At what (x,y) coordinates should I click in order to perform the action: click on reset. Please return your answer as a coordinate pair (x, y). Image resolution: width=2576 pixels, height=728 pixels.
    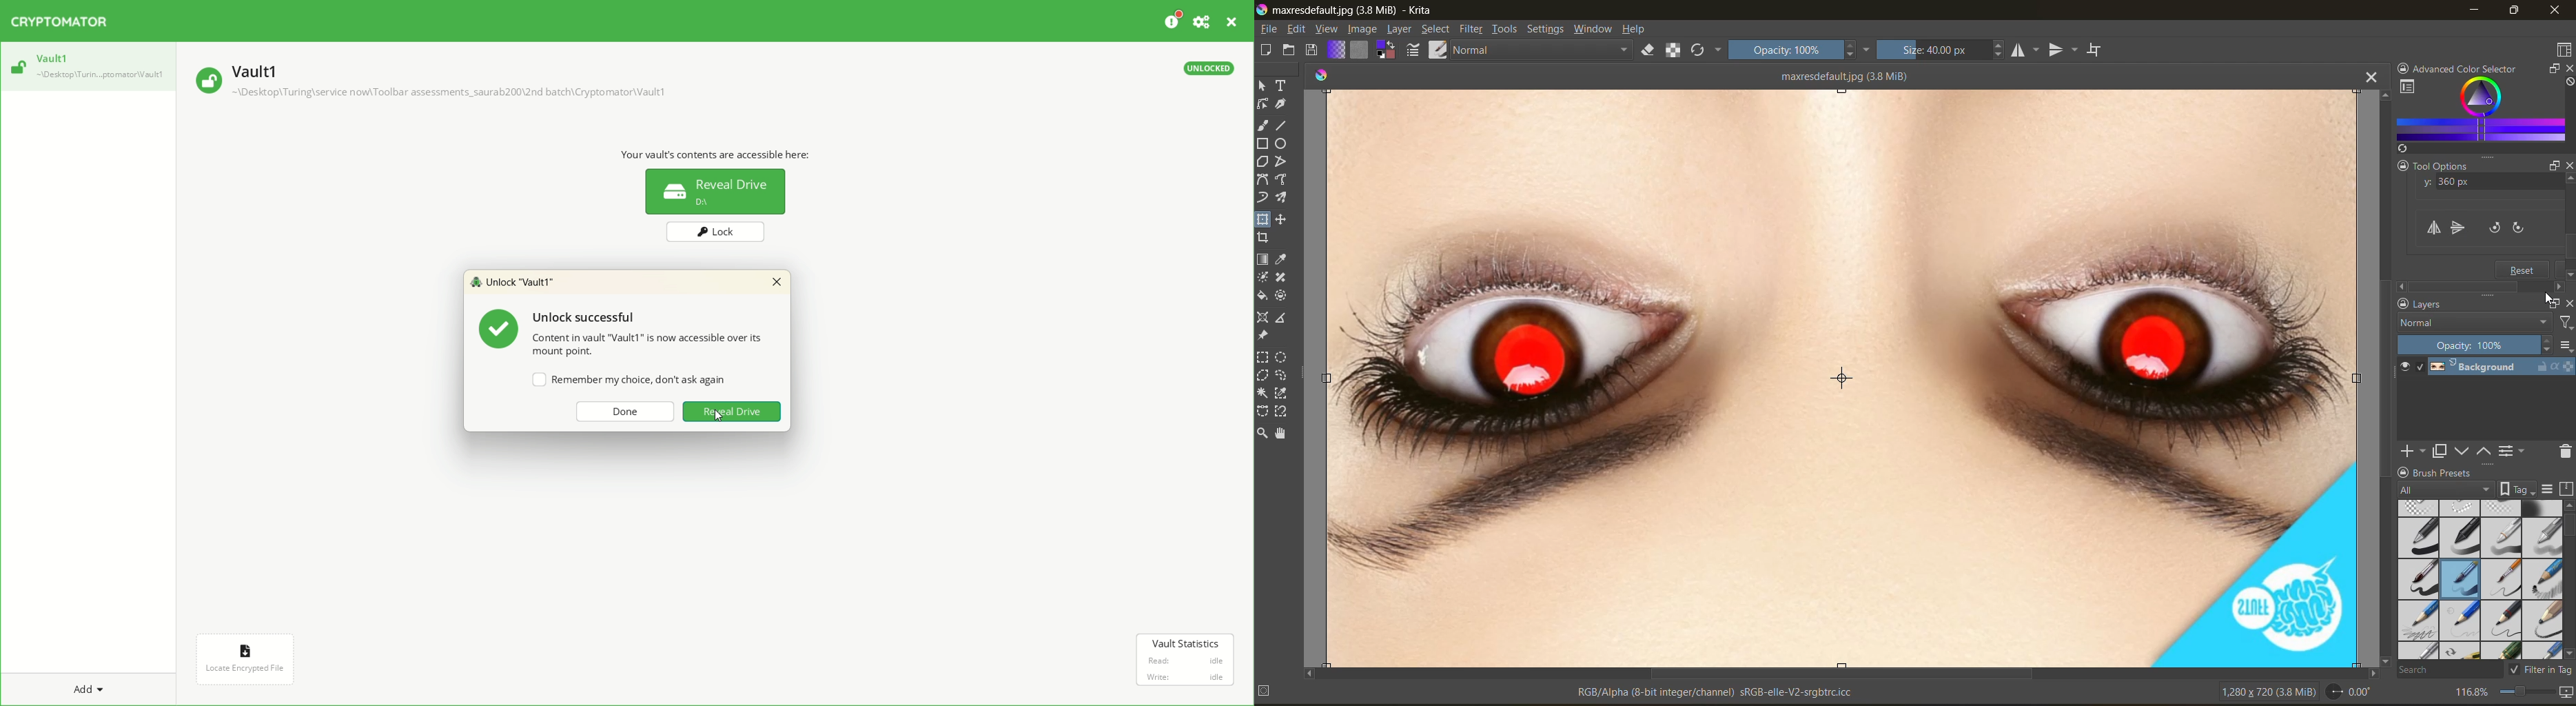
    Looking at the image, I should click on (2527, 274).